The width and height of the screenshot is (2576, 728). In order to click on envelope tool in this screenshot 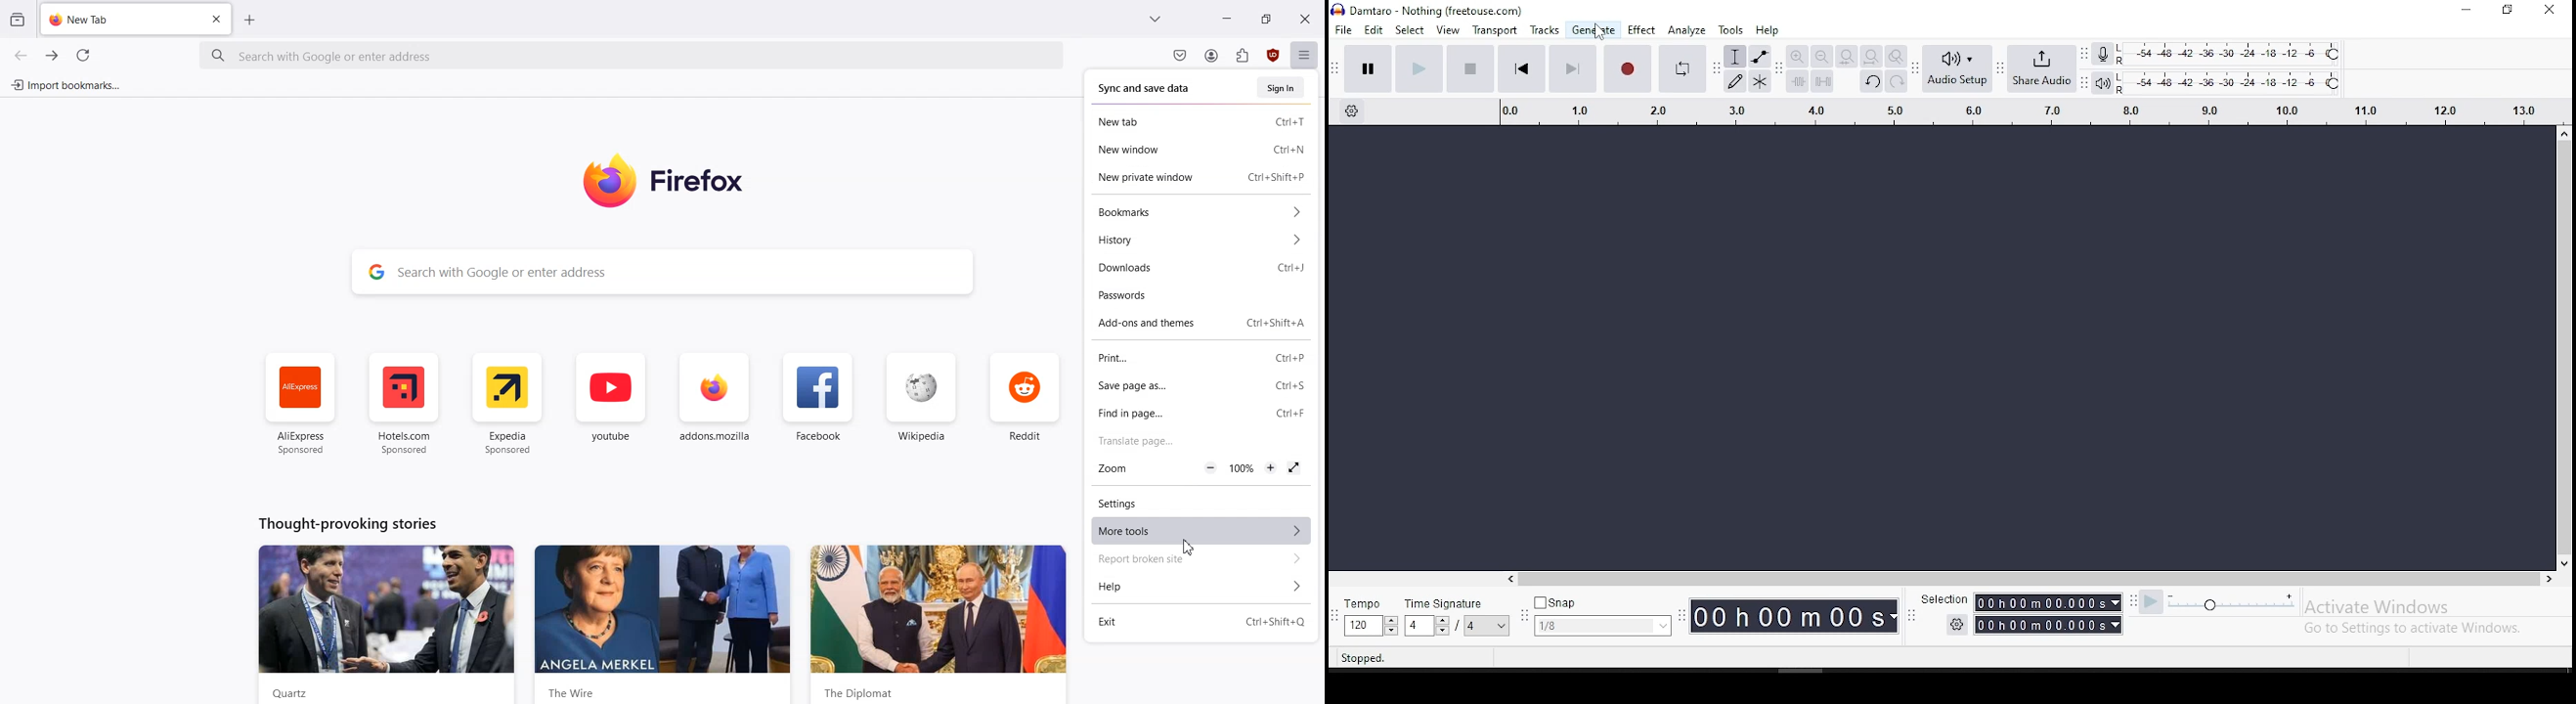, I will do `click(1761, 56)`.